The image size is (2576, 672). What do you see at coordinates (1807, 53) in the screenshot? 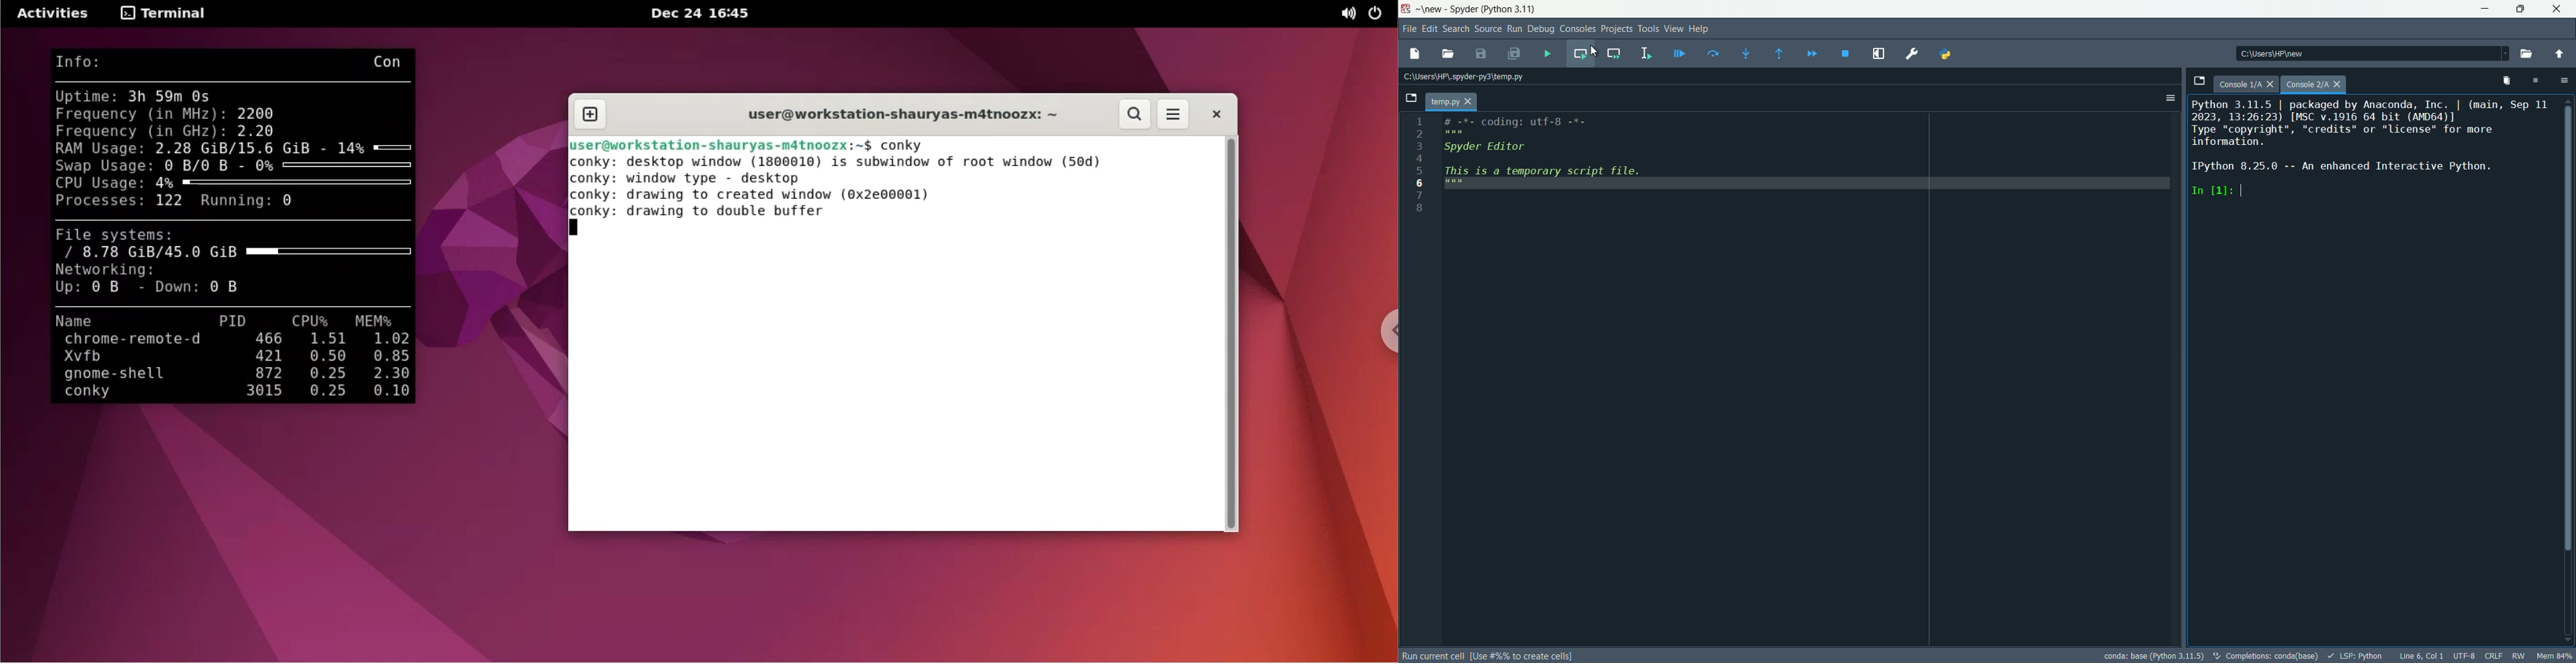
I see `continue execution until next breakpoint` at bounding box center [1807, 53].